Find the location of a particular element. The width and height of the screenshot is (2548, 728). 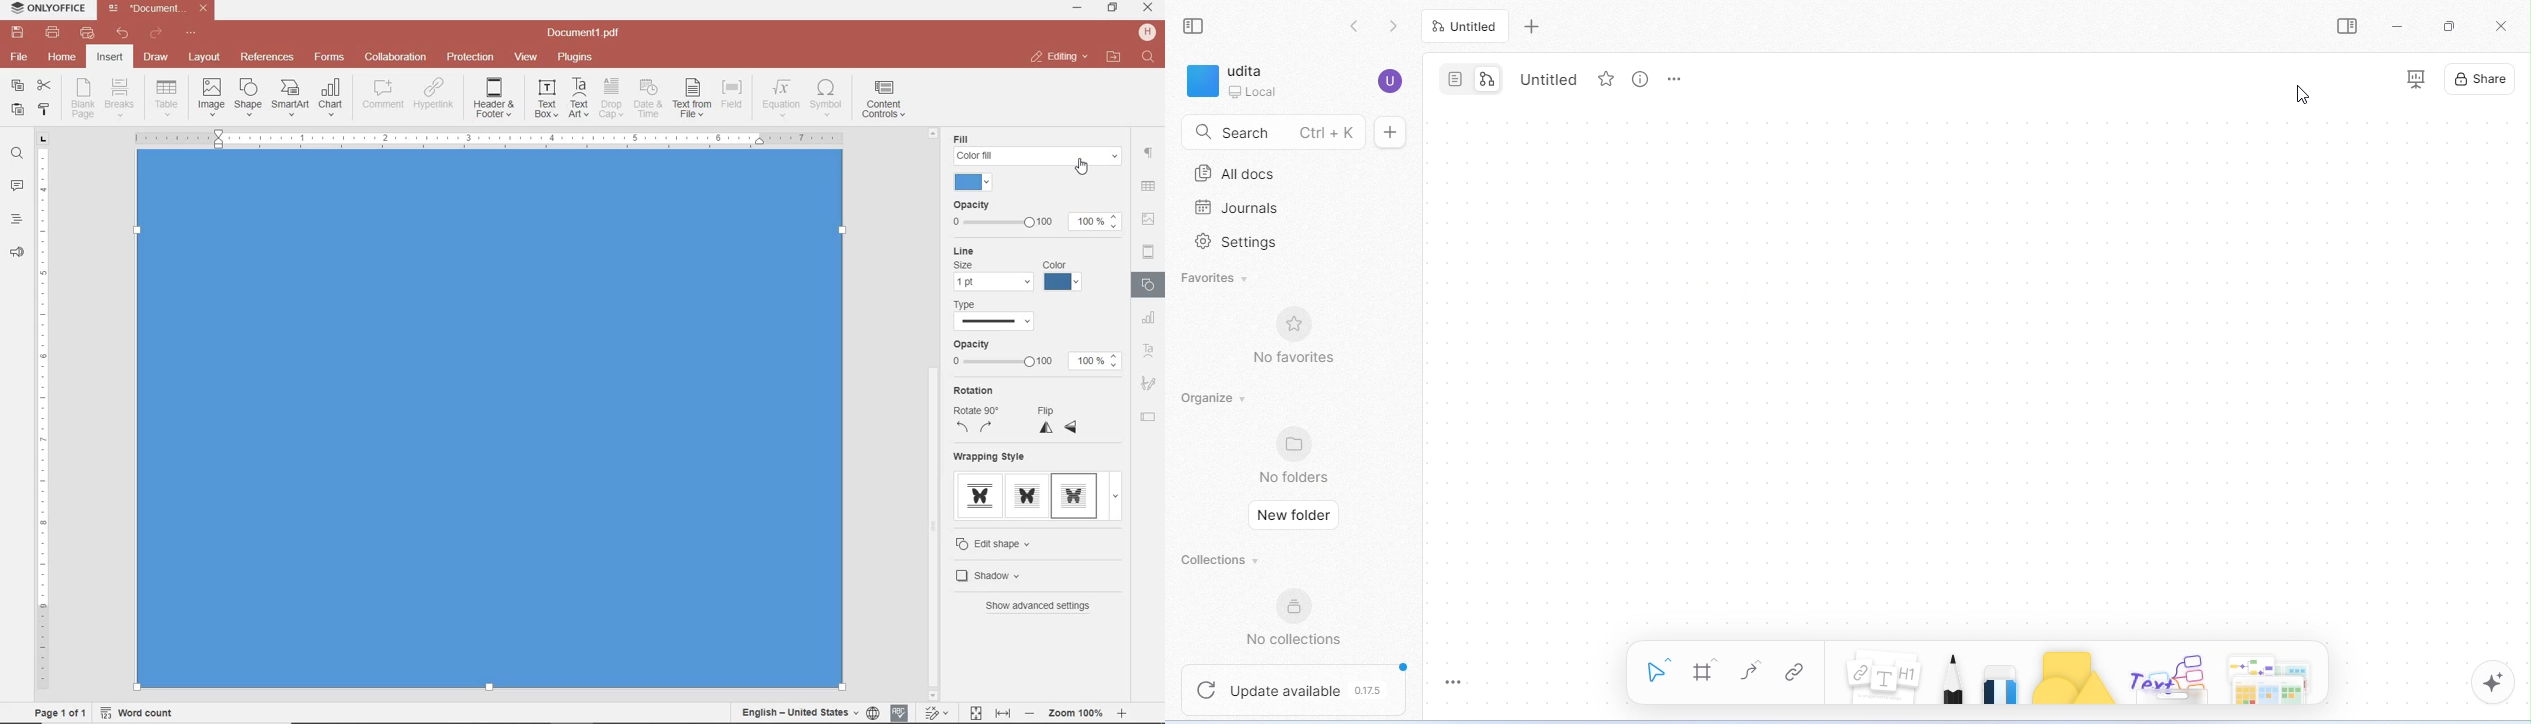

close is located at coordinates (2501, 26).